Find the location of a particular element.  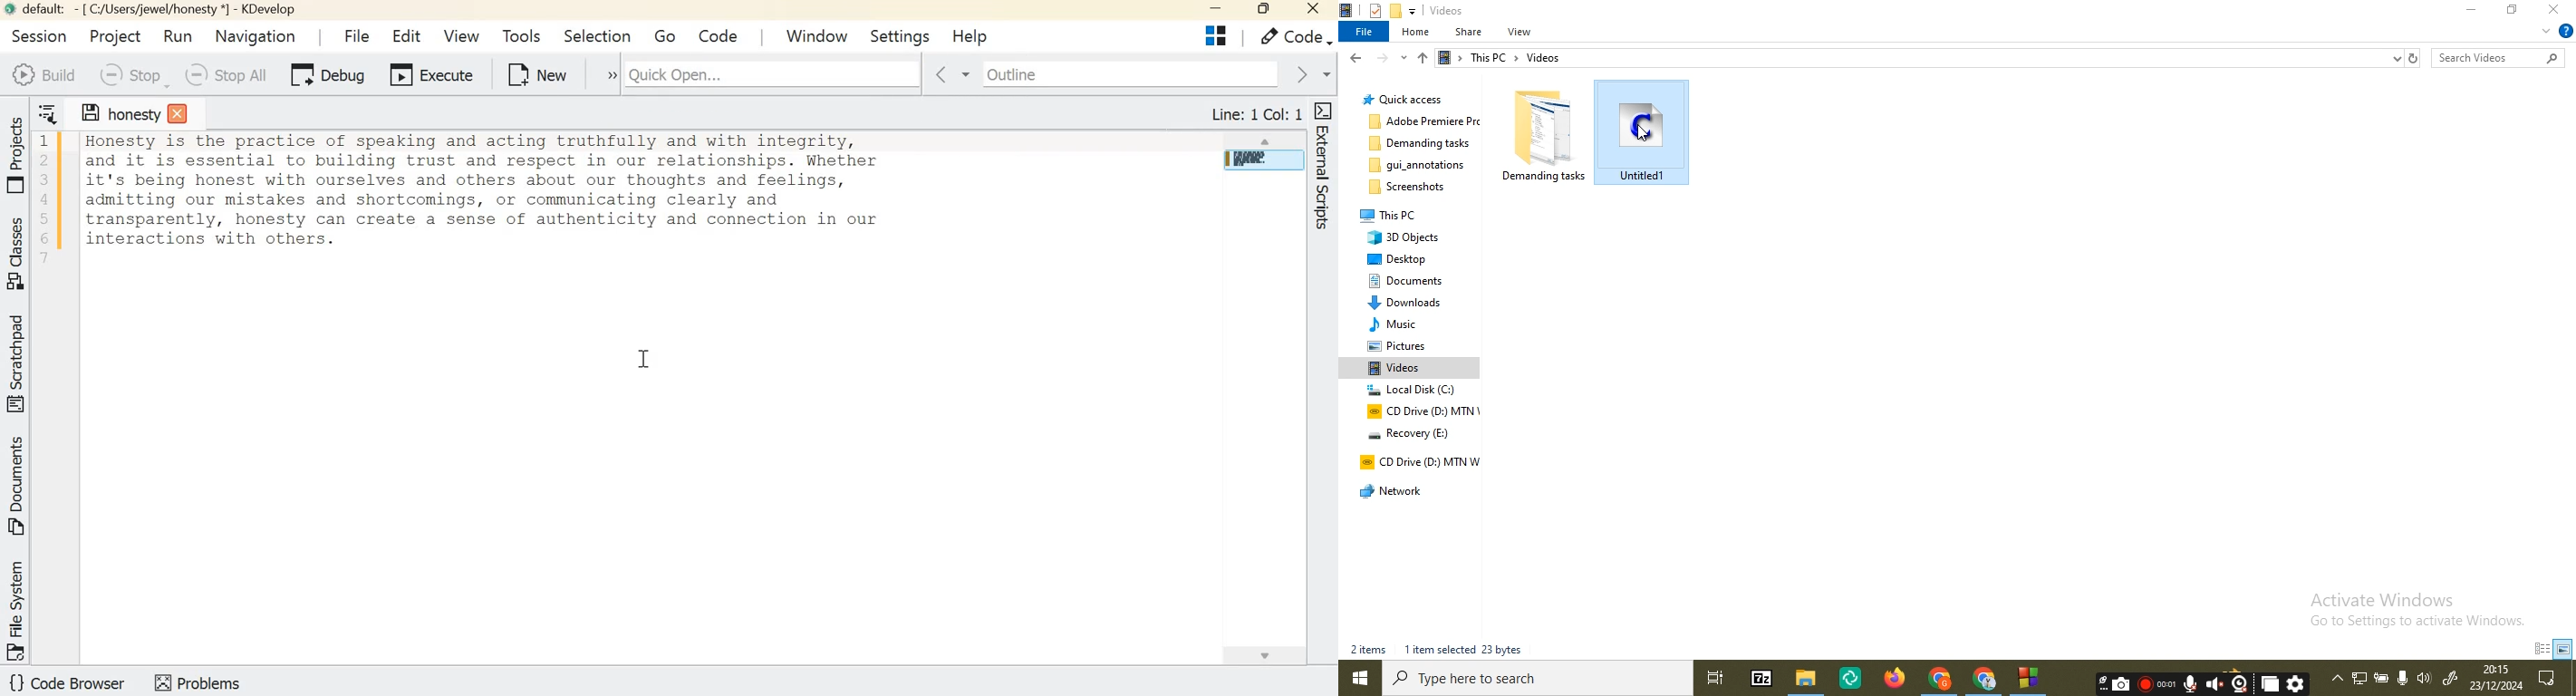

order is located at coordinates (2544, 649).